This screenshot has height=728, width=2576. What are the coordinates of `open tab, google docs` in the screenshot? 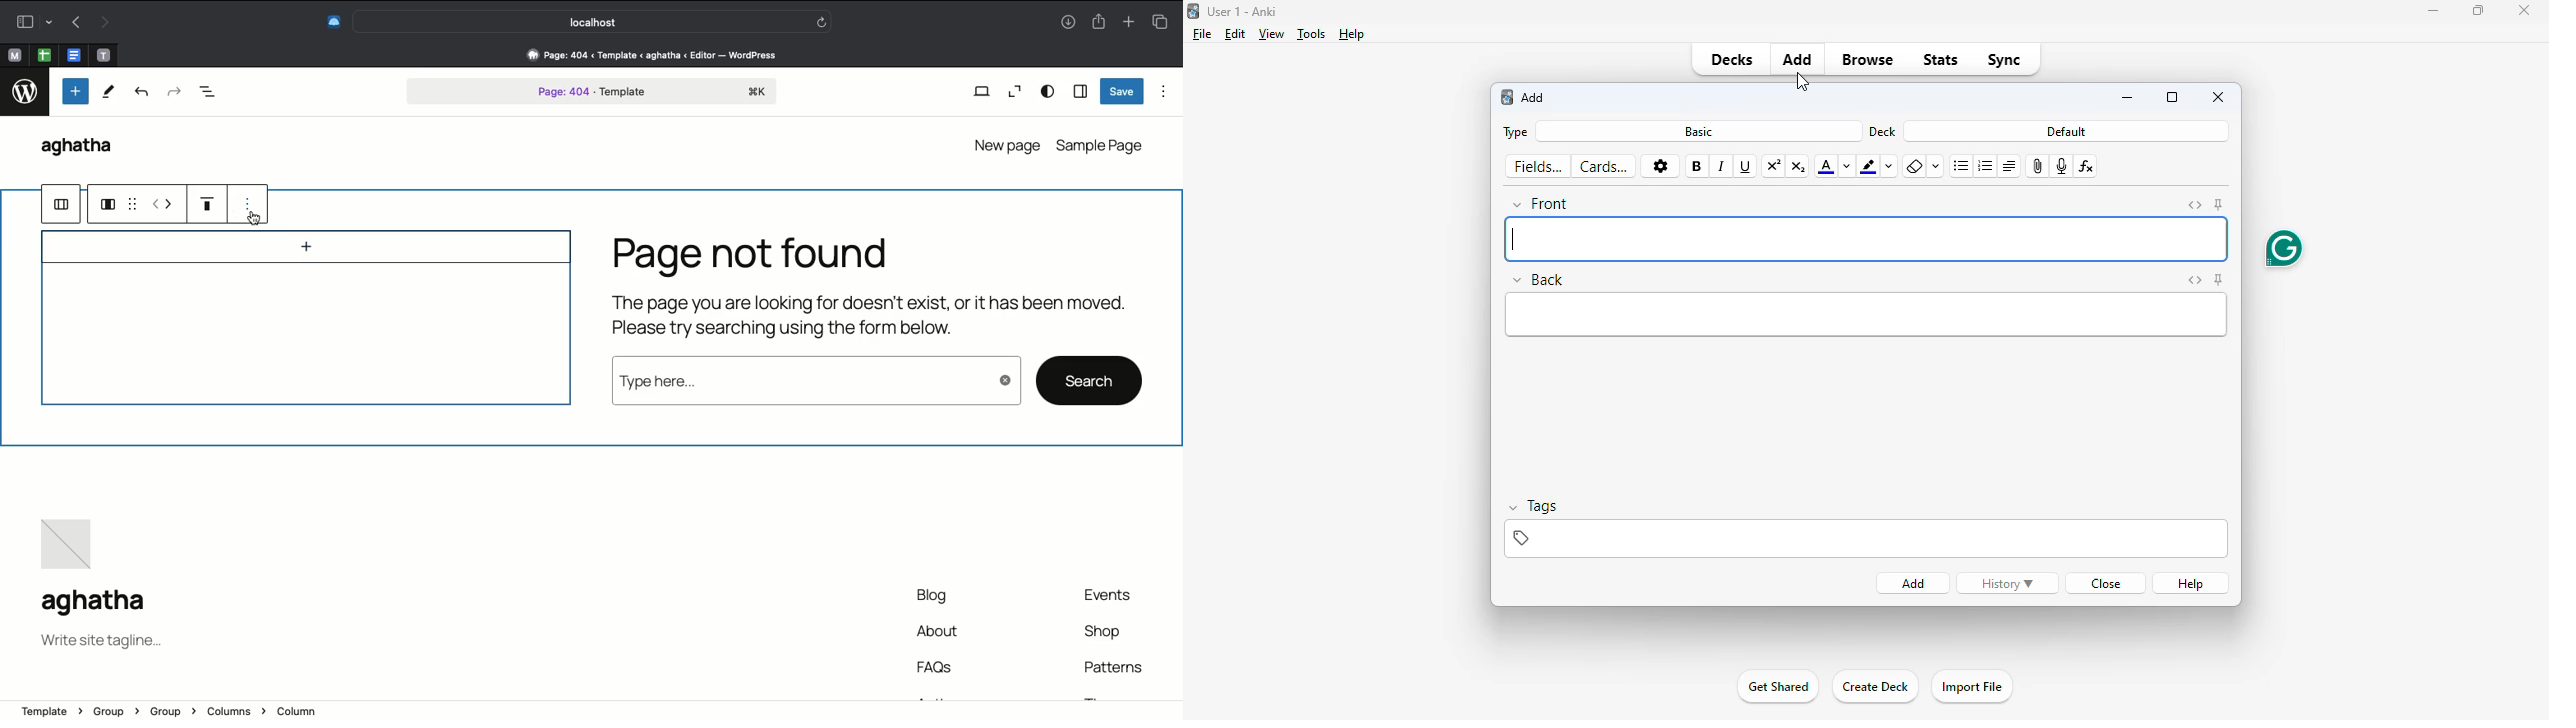 It's located at (72, 56).